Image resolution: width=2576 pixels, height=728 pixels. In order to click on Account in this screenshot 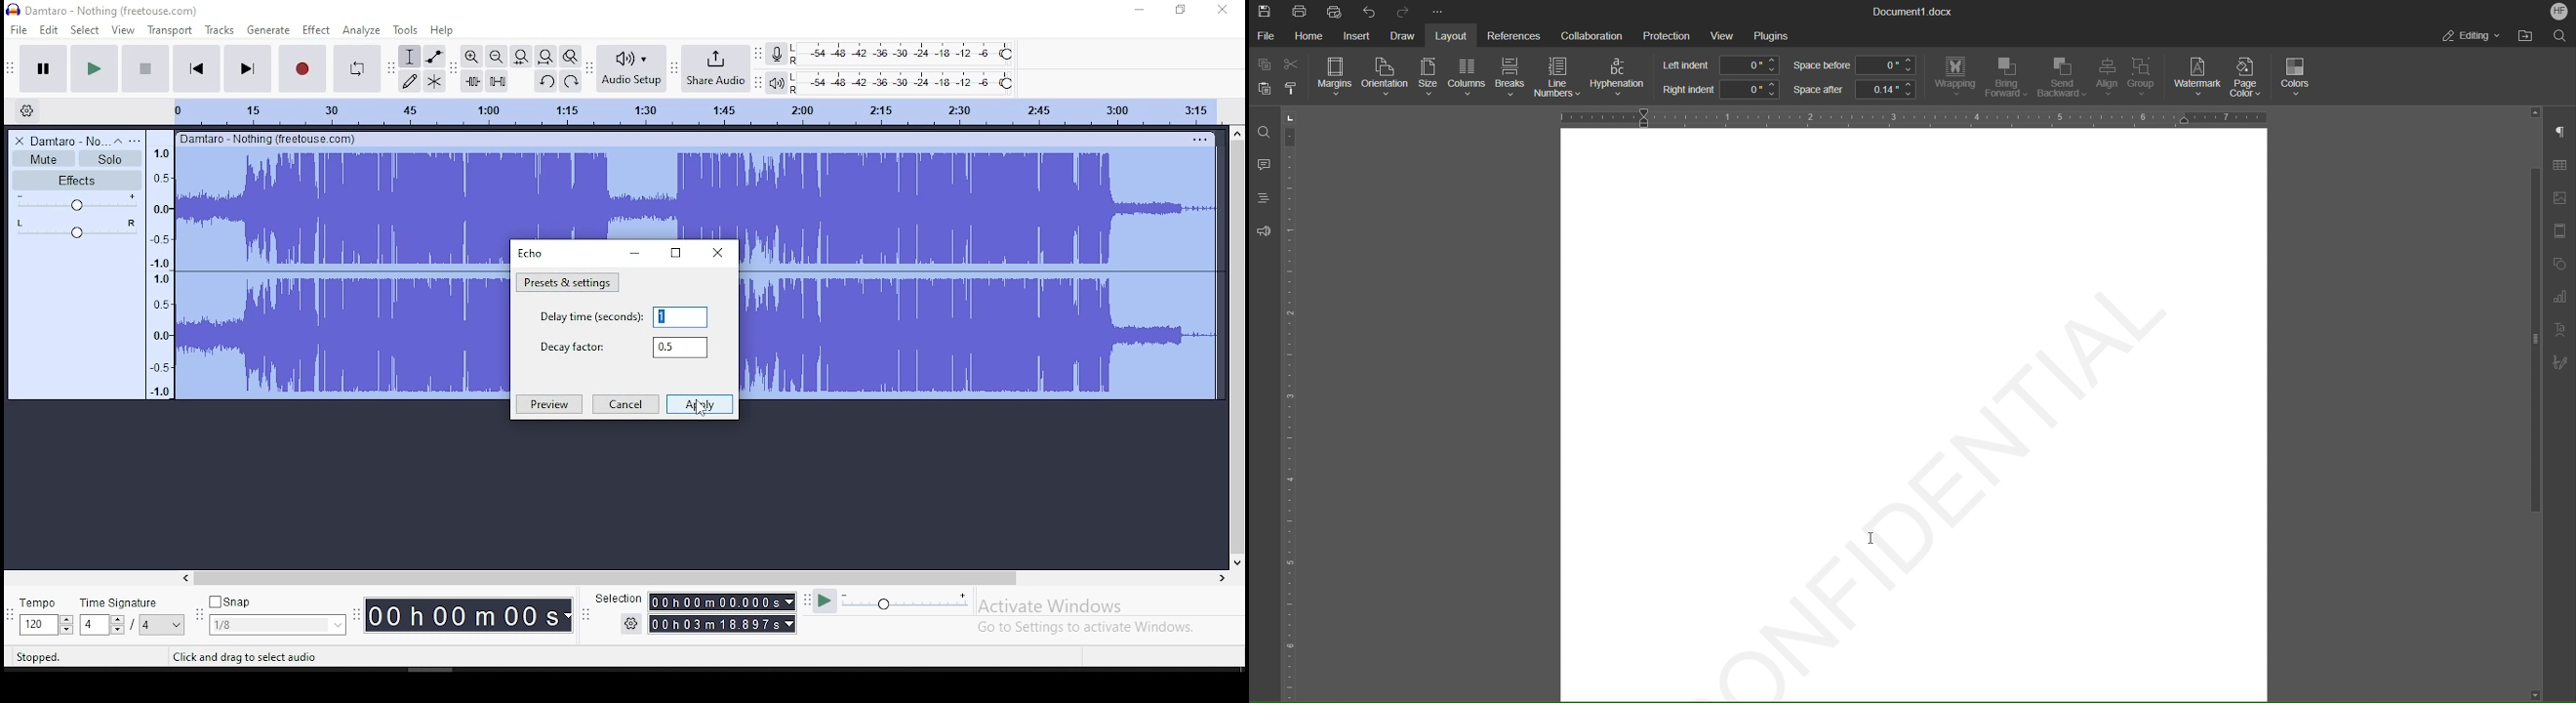, I will do `click(2560, 11)`.